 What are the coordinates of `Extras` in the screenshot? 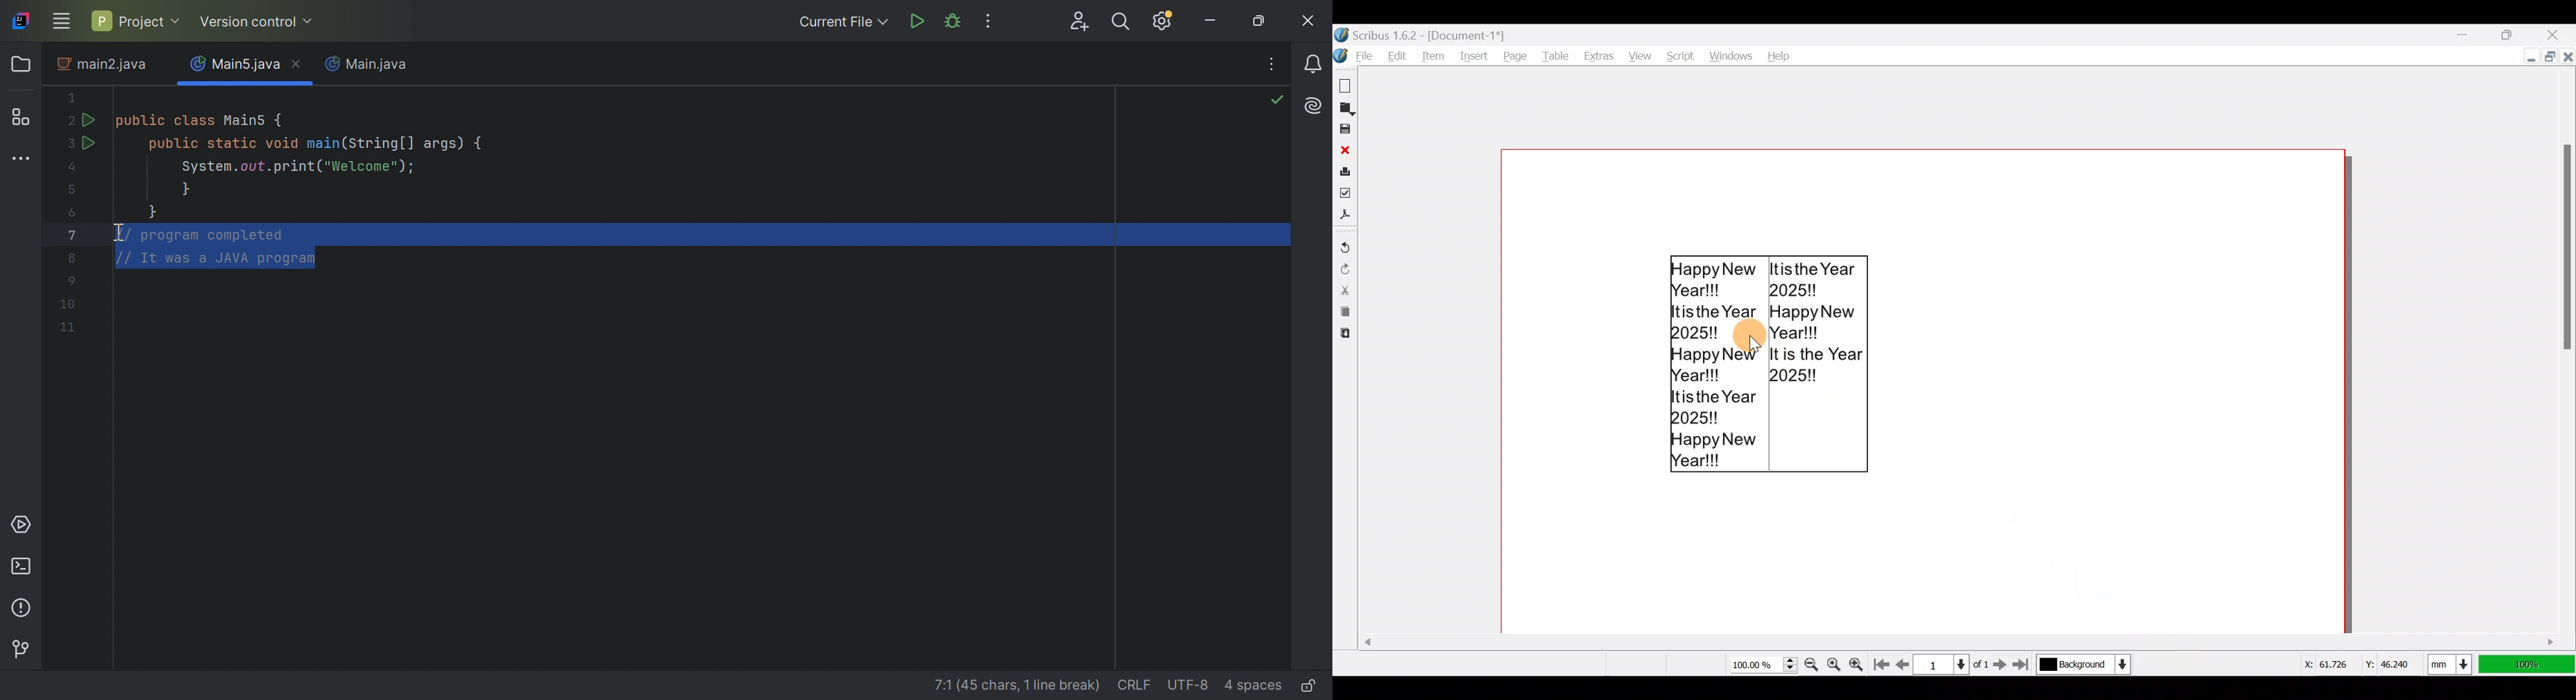 It's located at (1599, 56).